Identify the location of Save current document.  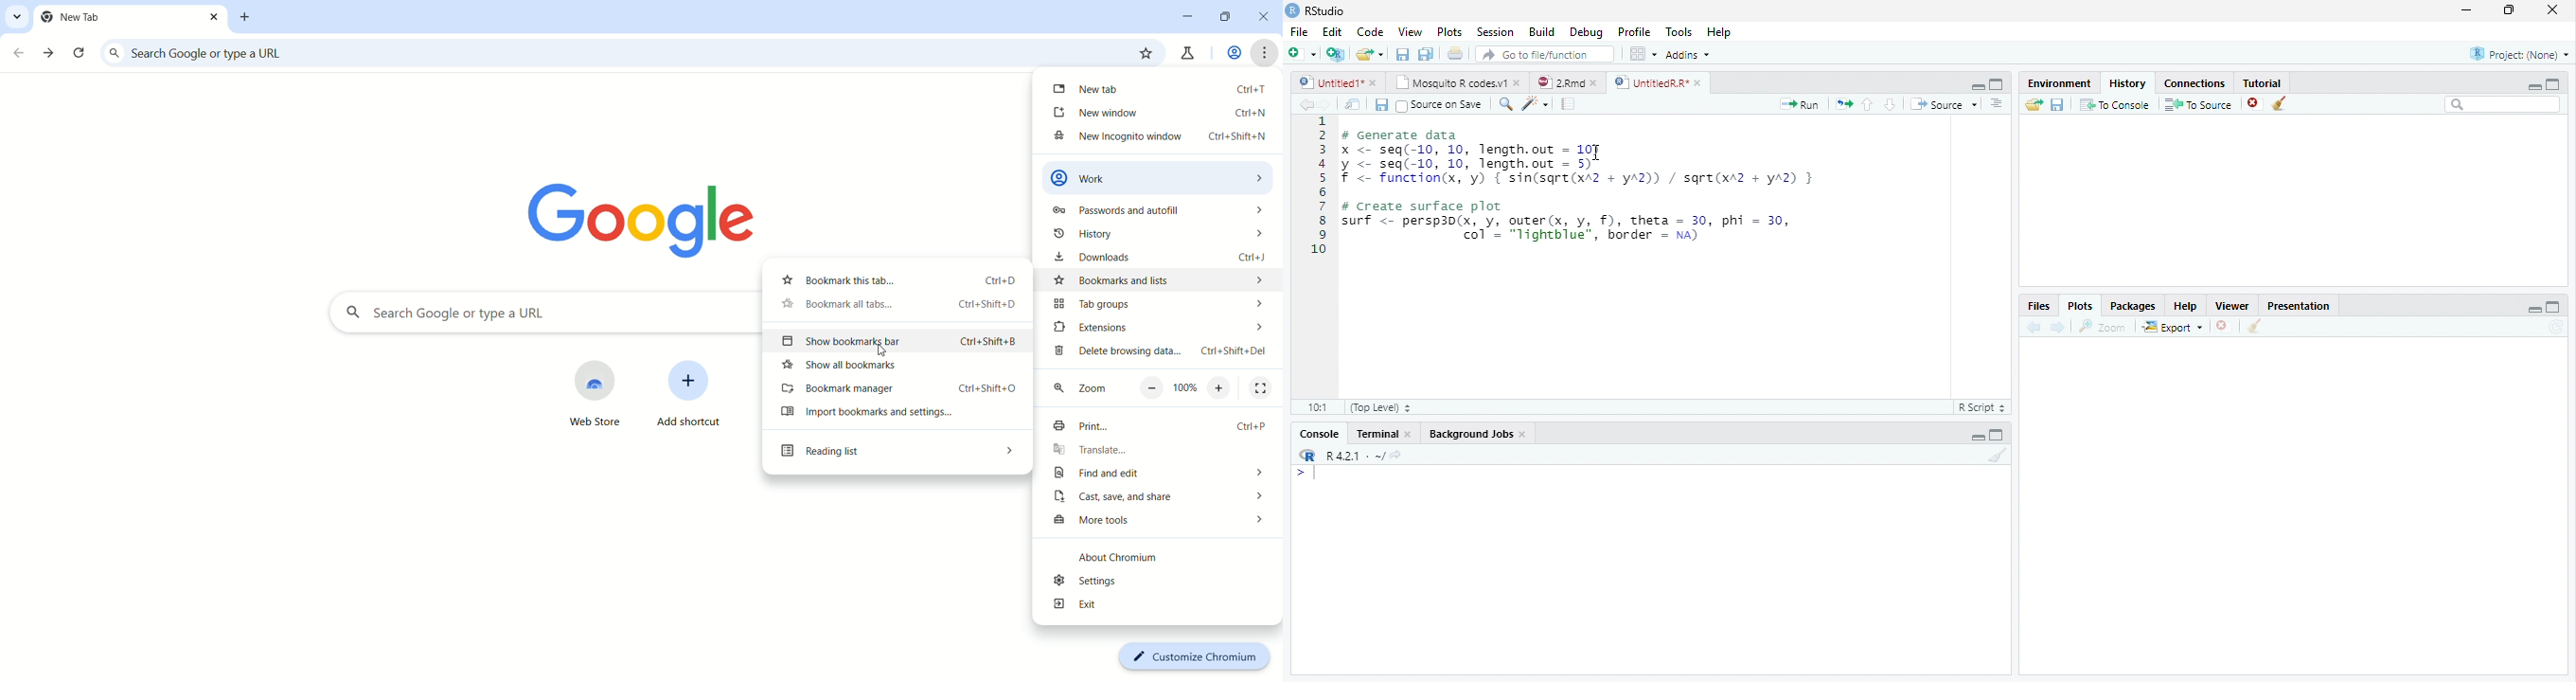
(1401, 53).